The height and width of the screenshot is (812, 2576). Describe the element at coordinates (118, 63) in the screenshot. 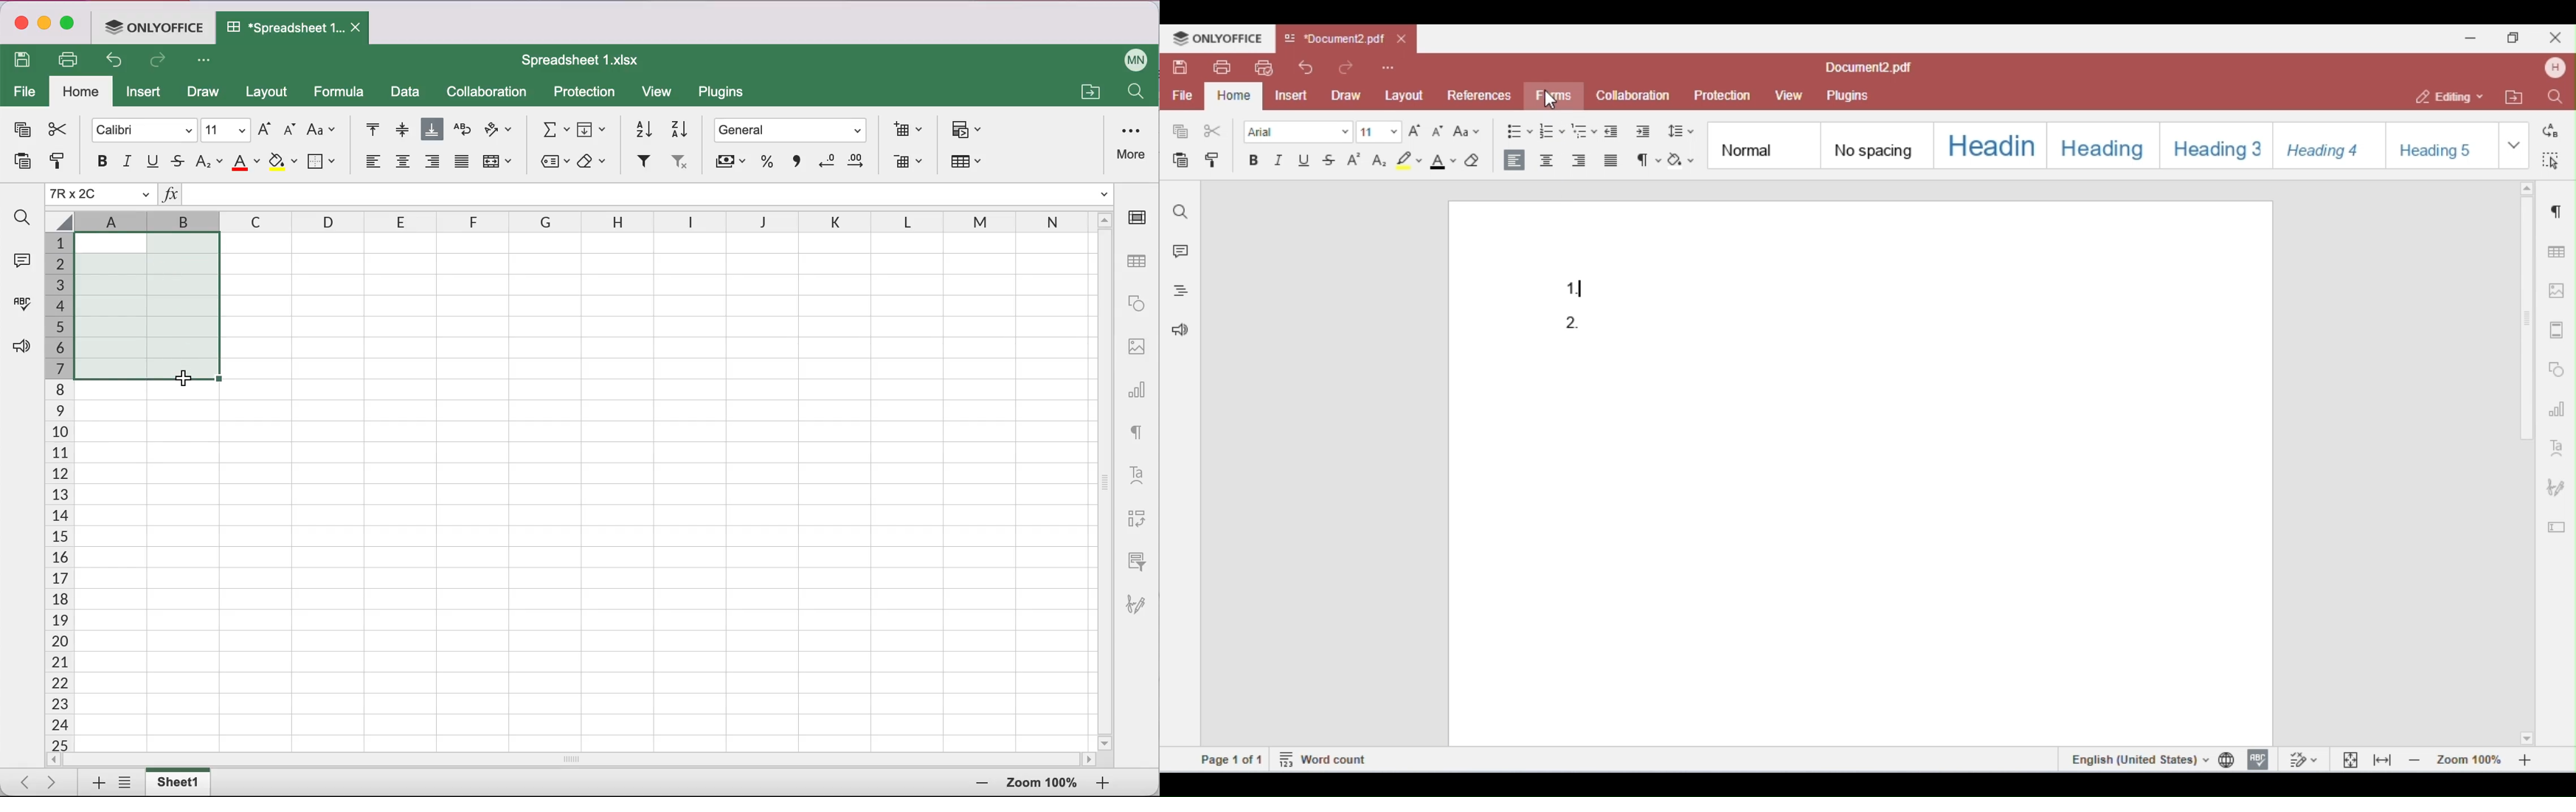

I see `undo` at that location.